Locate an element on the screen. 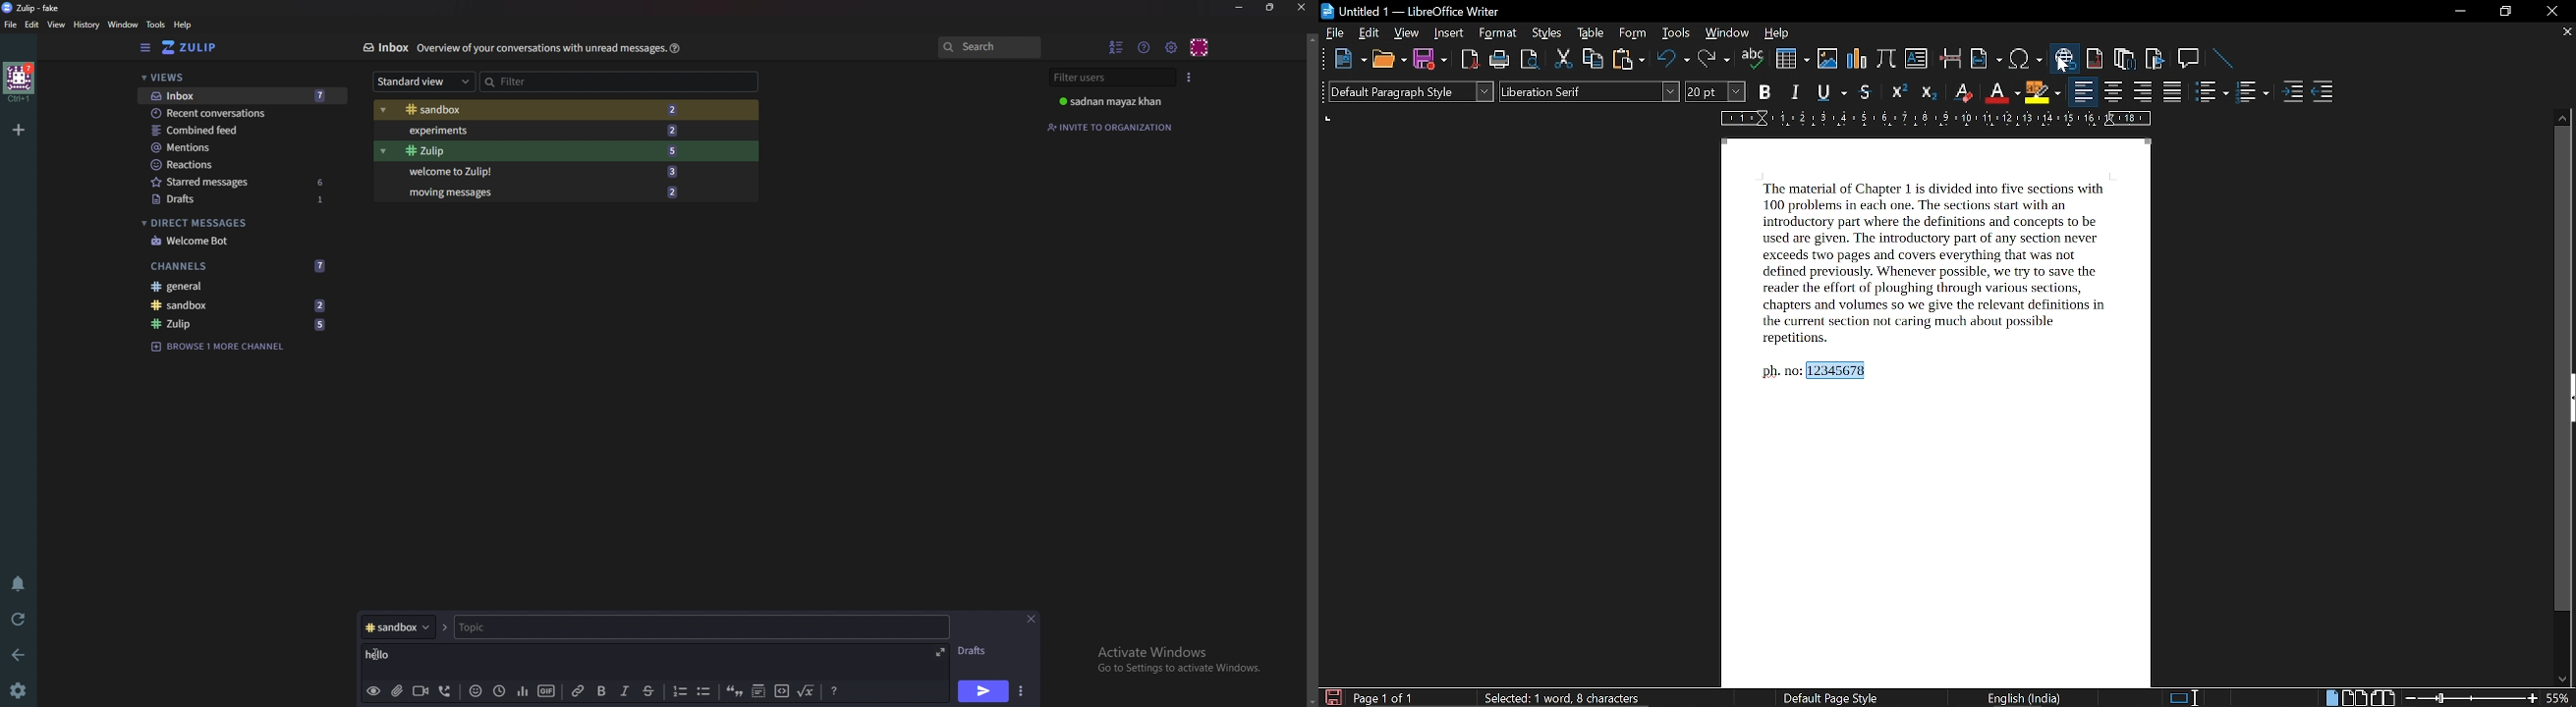 This screenshot has width=2576, height=728. Hide sidebar is located at coordinates (146, 48).